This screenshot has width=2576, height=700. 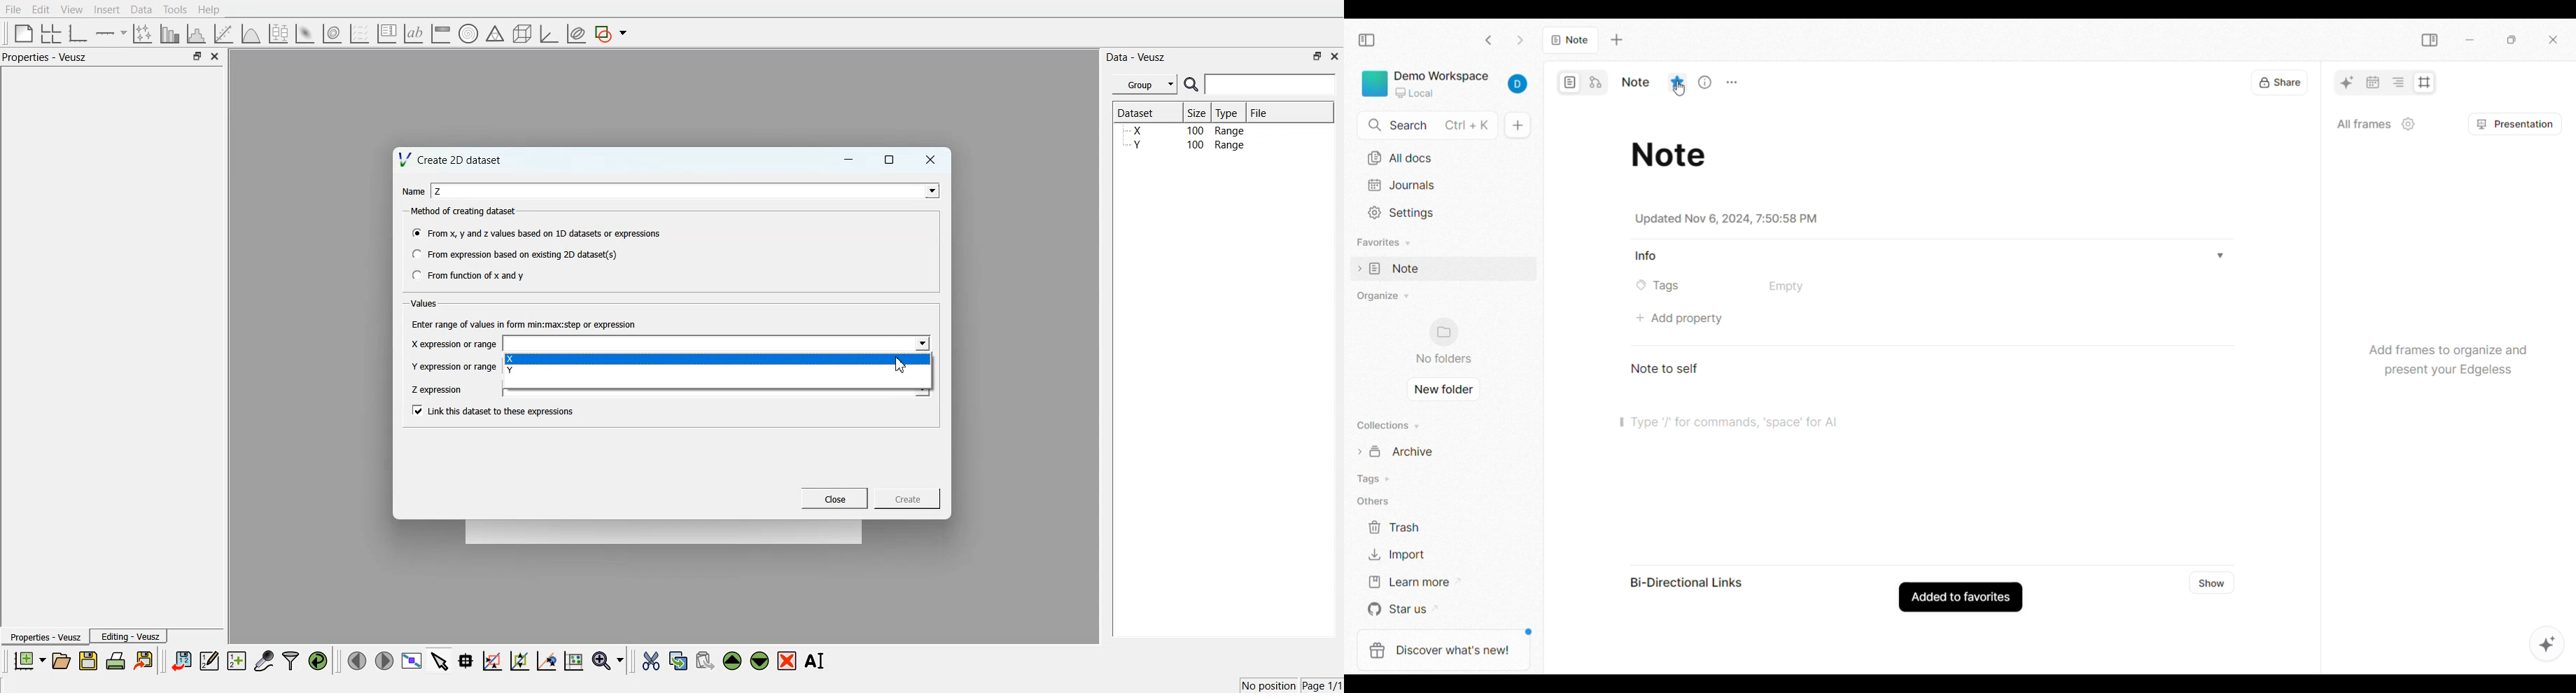 What do you see at coordinates (1375, 502) in the screenshot?
I see `Others` at bounding box center [1375, 502].